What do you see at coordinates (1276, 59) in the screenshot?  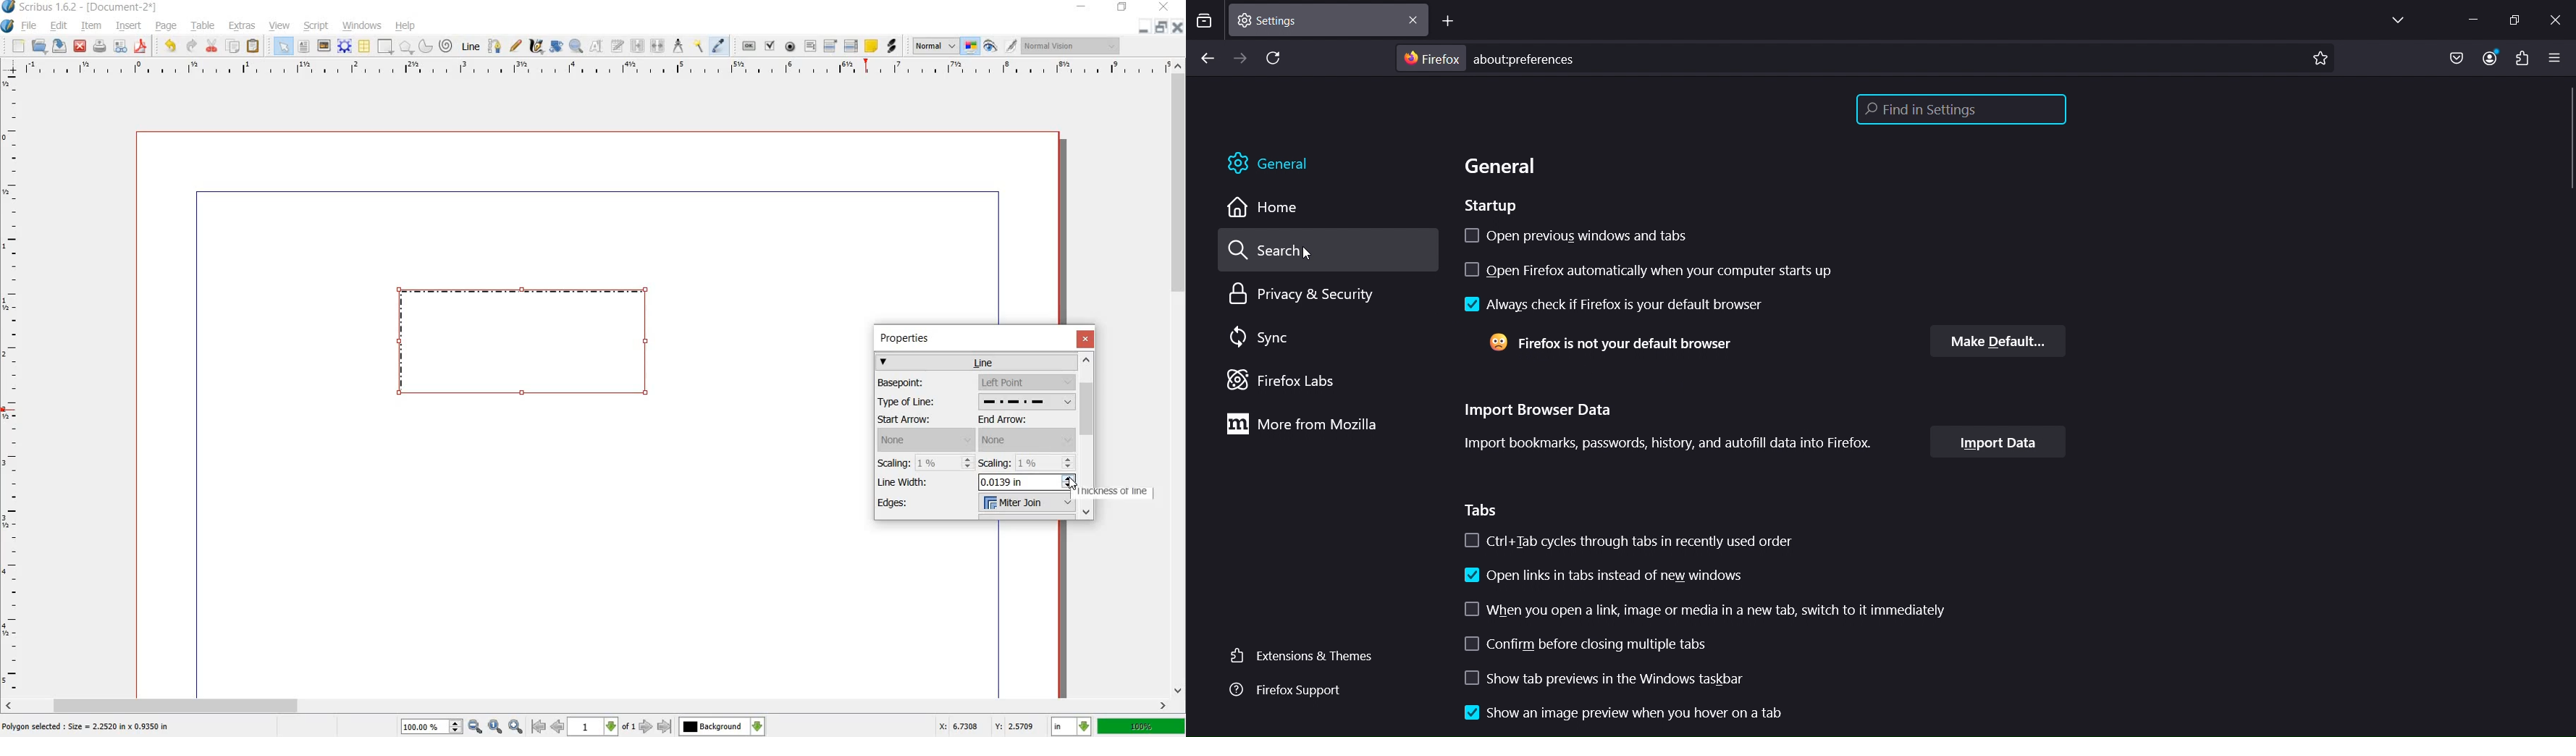 I see `reload` at bounding box center [1276, 59].